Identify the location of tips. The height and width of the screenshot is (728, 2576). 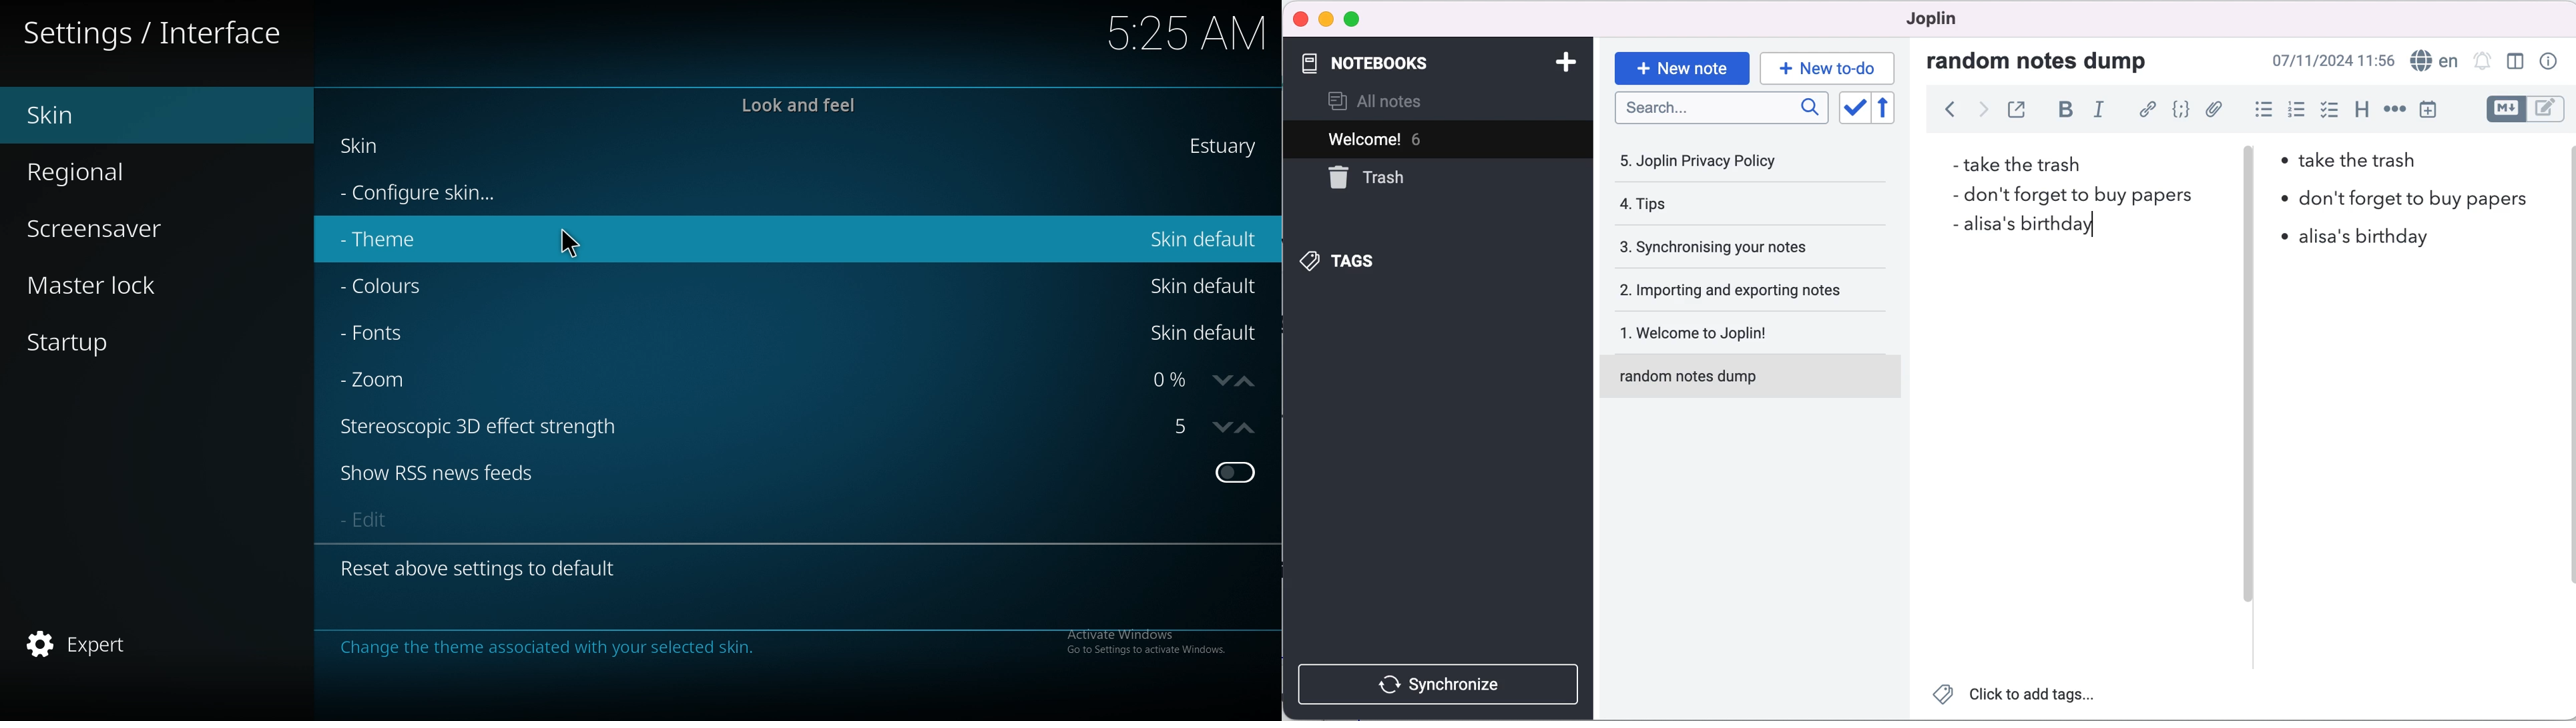
(1719, 207).